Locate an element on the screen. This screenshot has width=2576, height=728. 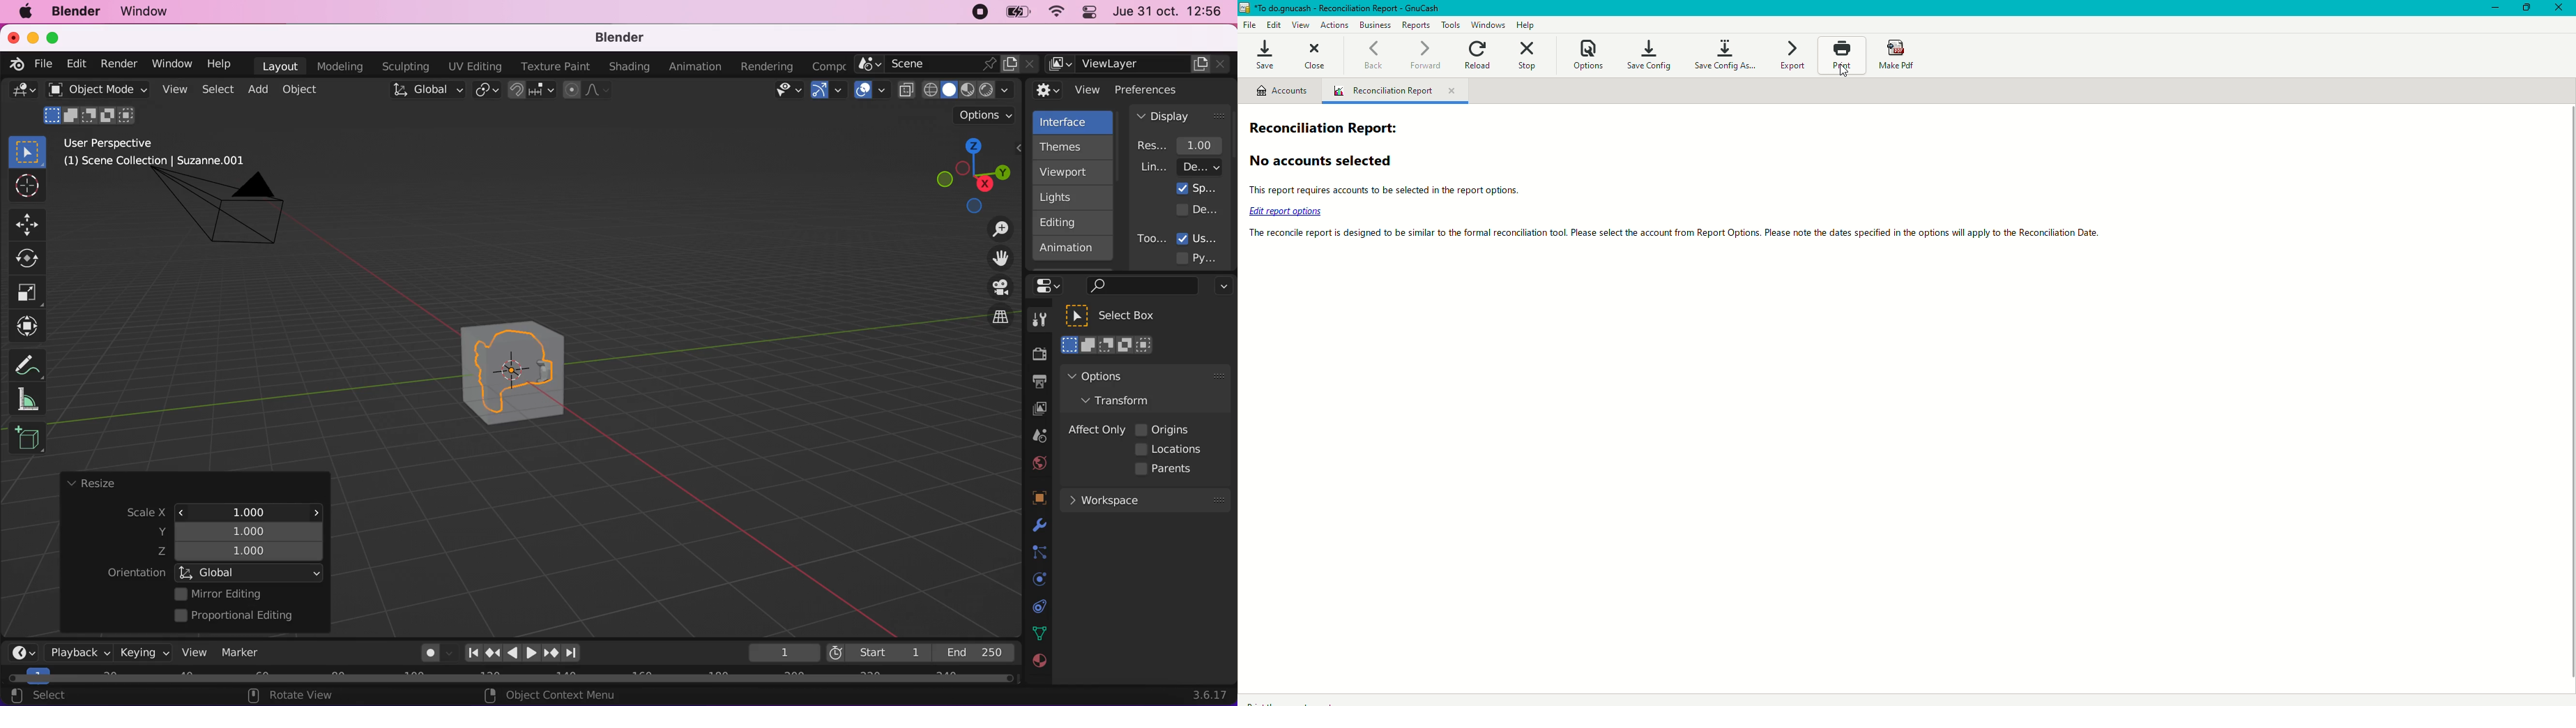
Minimize is located at coordinates (2488, 9).